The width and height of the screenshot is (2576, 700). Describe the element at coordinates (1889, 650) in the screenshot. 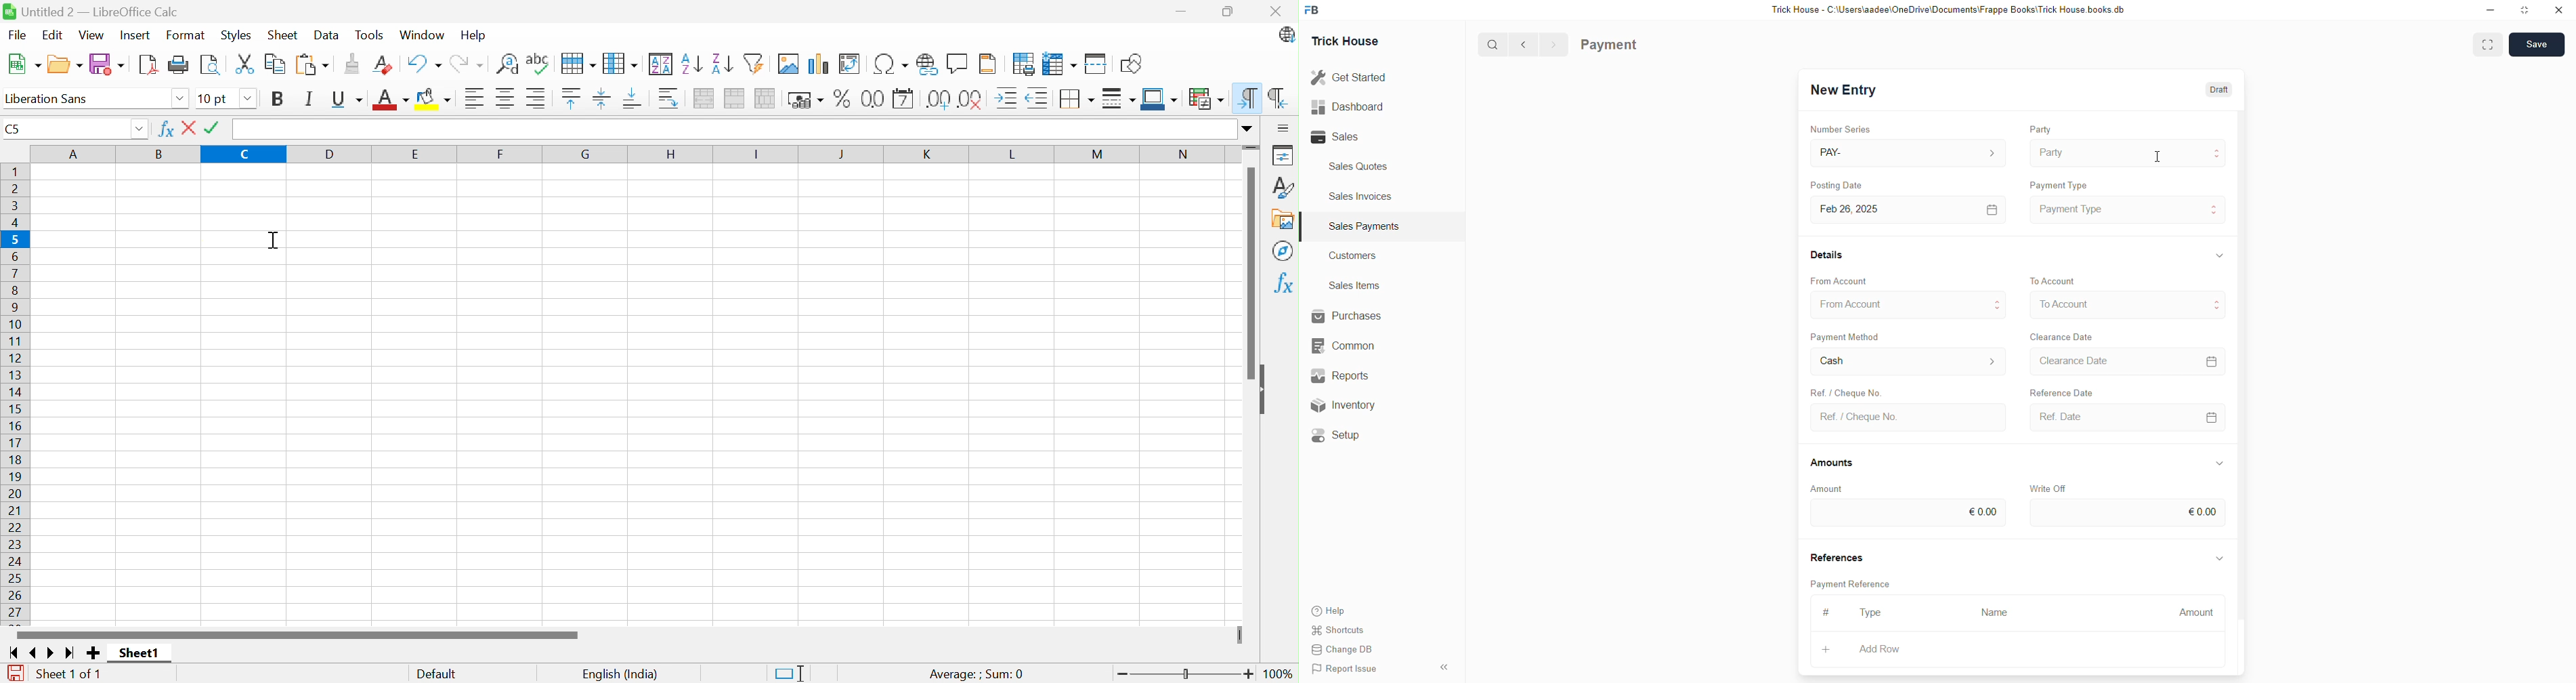

I see `+ Add Row` at that location.